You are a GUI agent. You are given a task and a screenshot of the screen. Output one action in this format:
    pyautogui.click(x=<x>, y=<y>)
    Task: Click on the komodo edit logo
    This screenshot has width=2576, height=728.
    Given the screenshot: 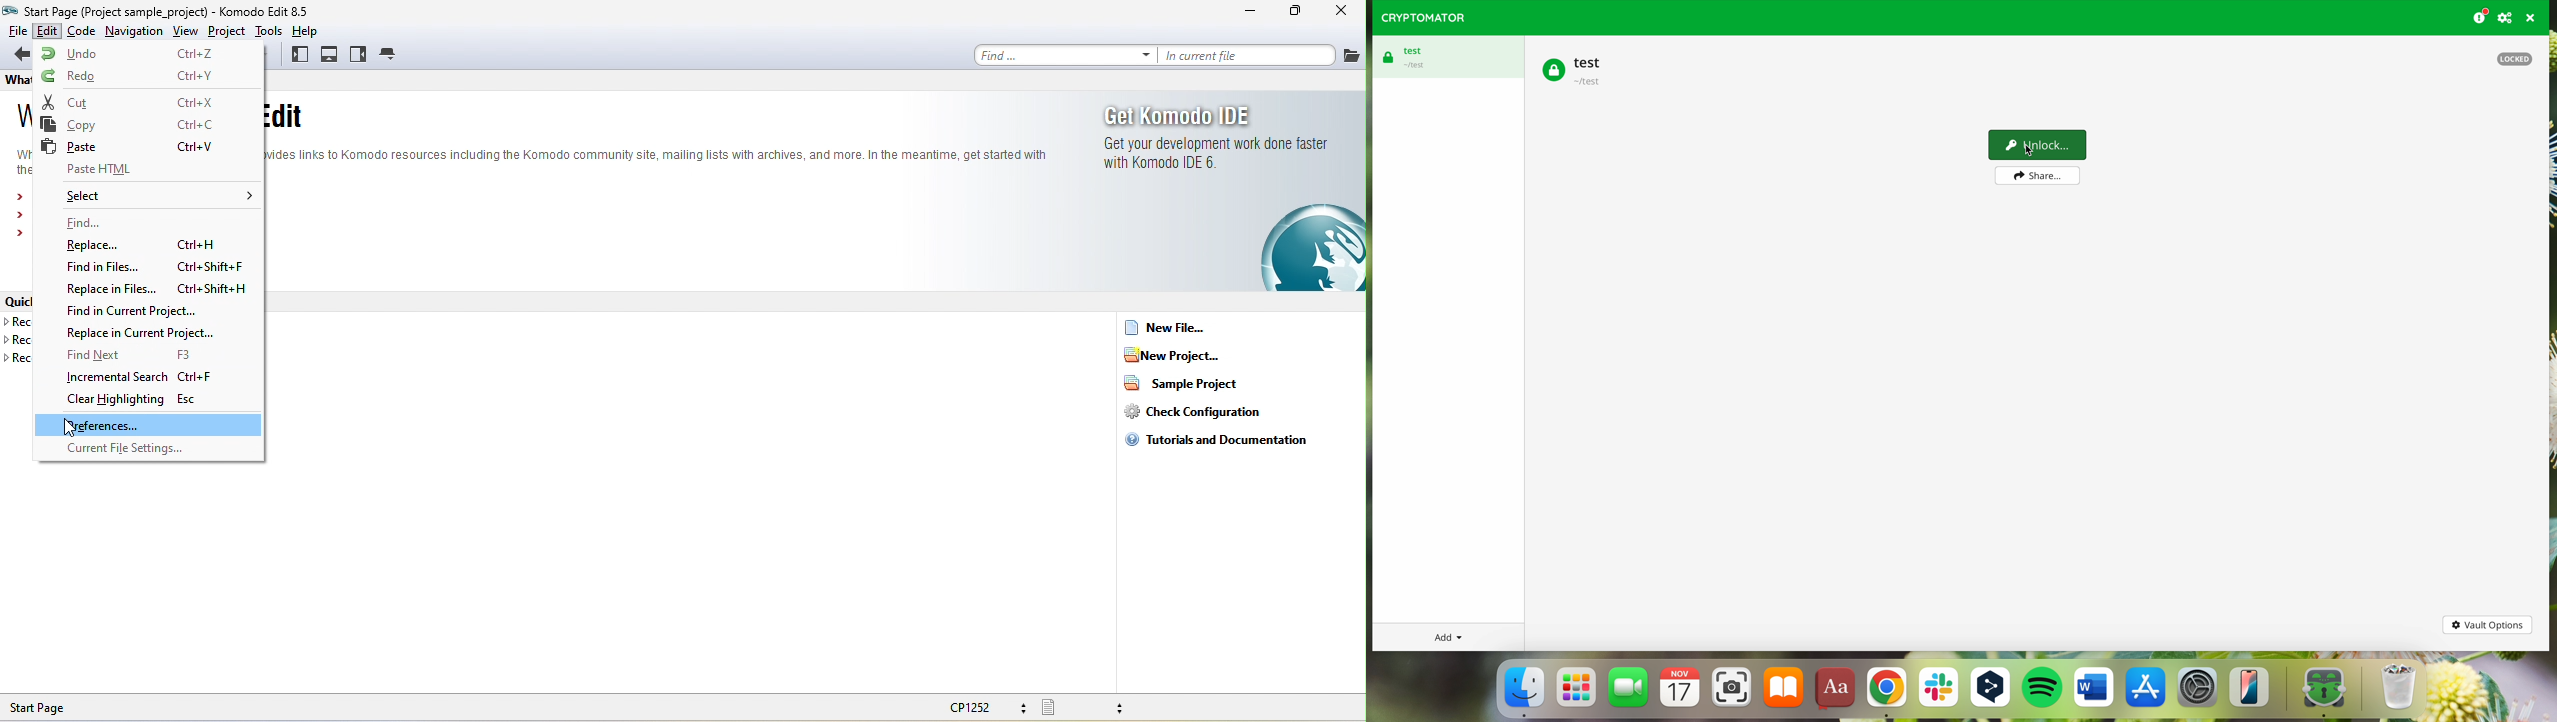 What is the action you would take?
    pyautogui.click(x=1309, y=246)
    